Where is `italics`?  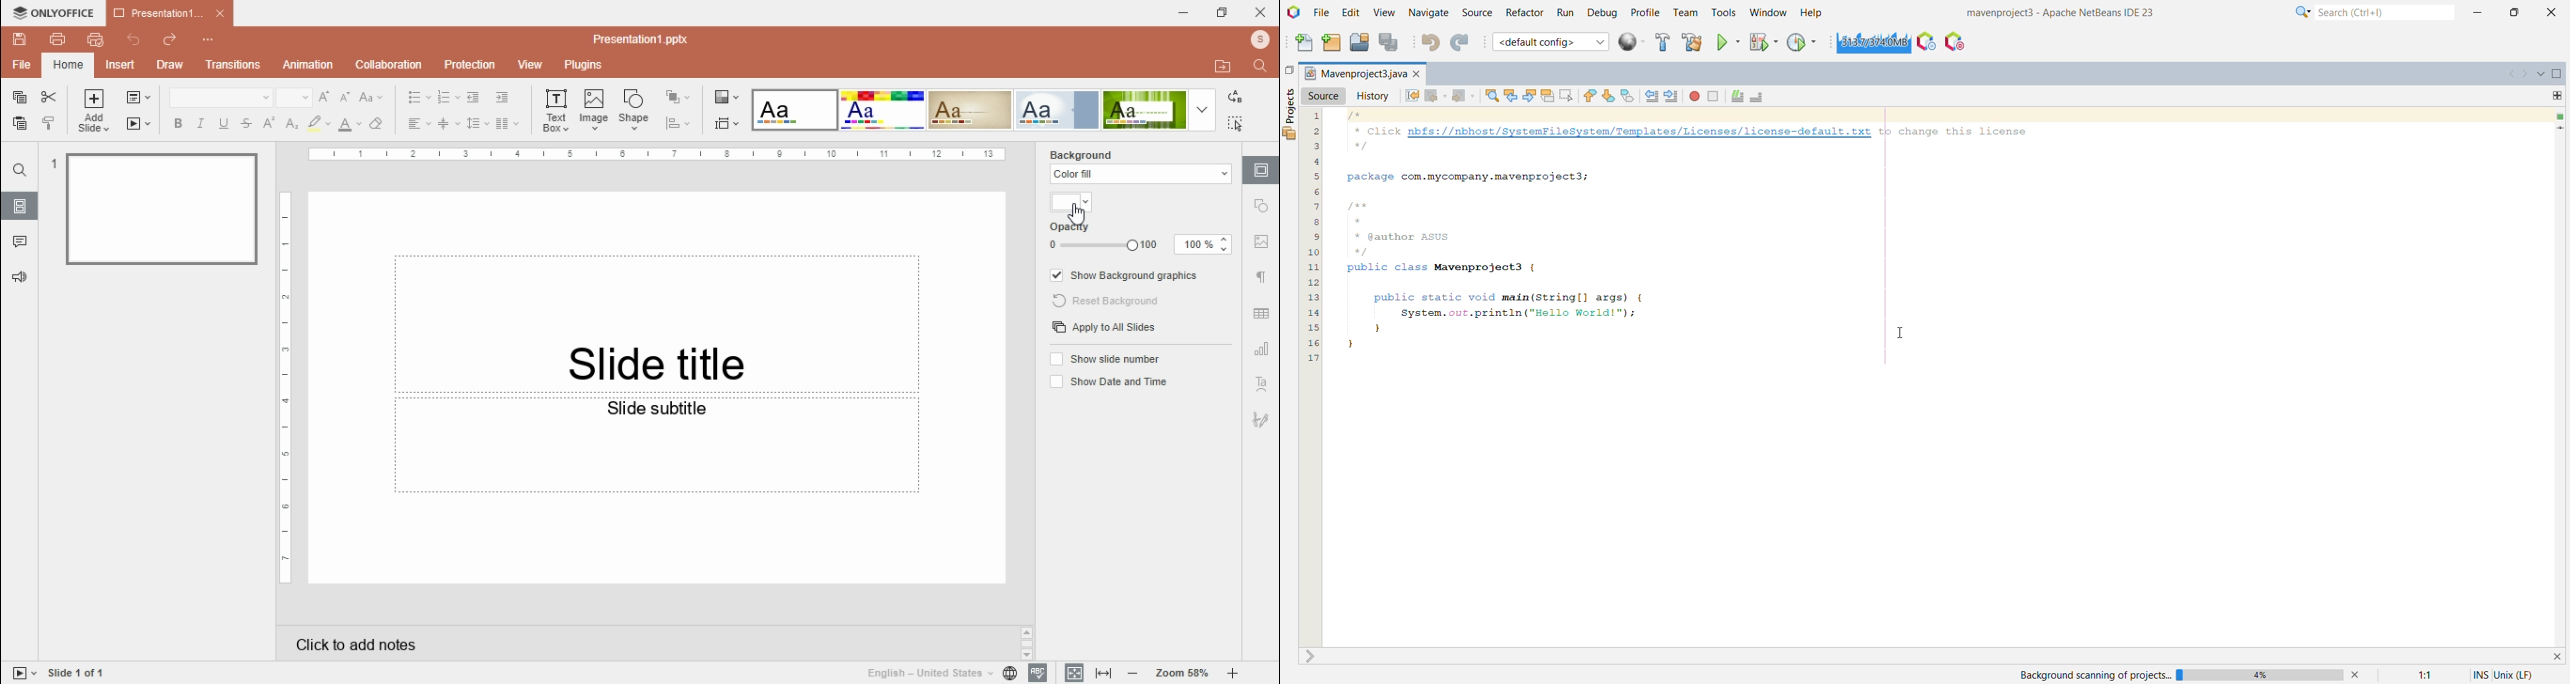
italics is located at coordinates (201, 124).